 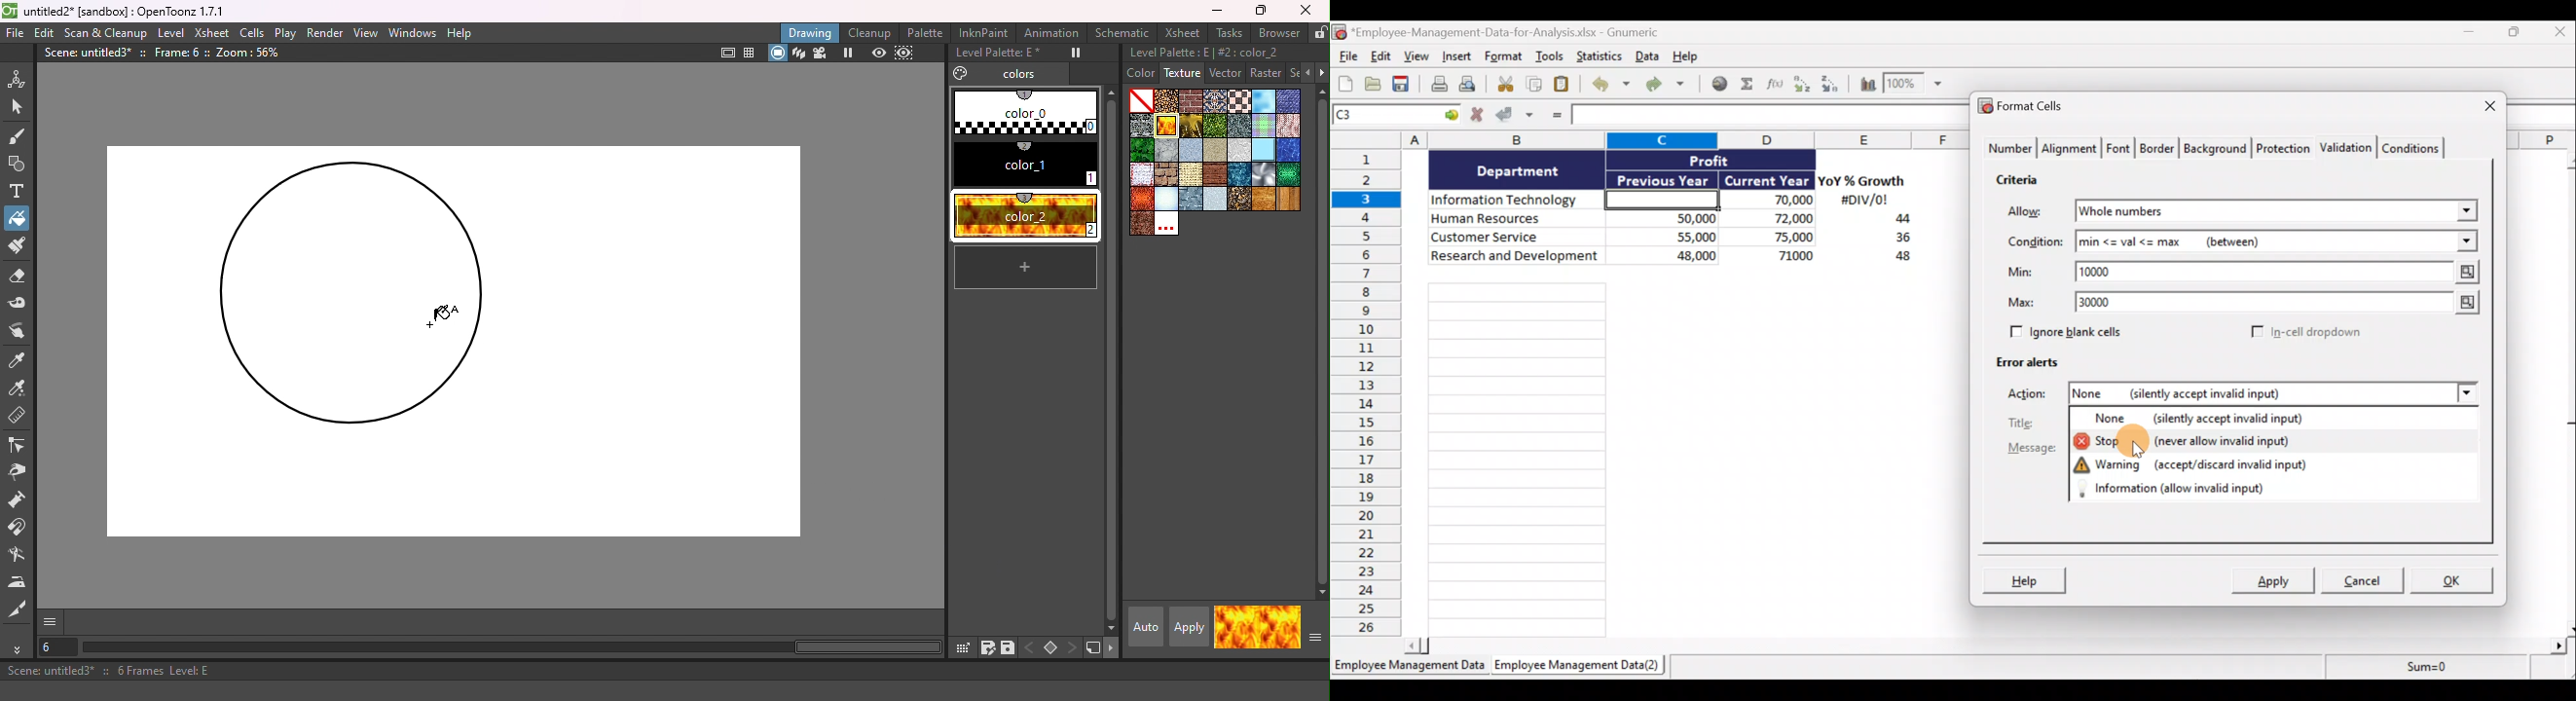 I want to click on rag_tile_s copy.bmp, so click(x=1141, y=175).